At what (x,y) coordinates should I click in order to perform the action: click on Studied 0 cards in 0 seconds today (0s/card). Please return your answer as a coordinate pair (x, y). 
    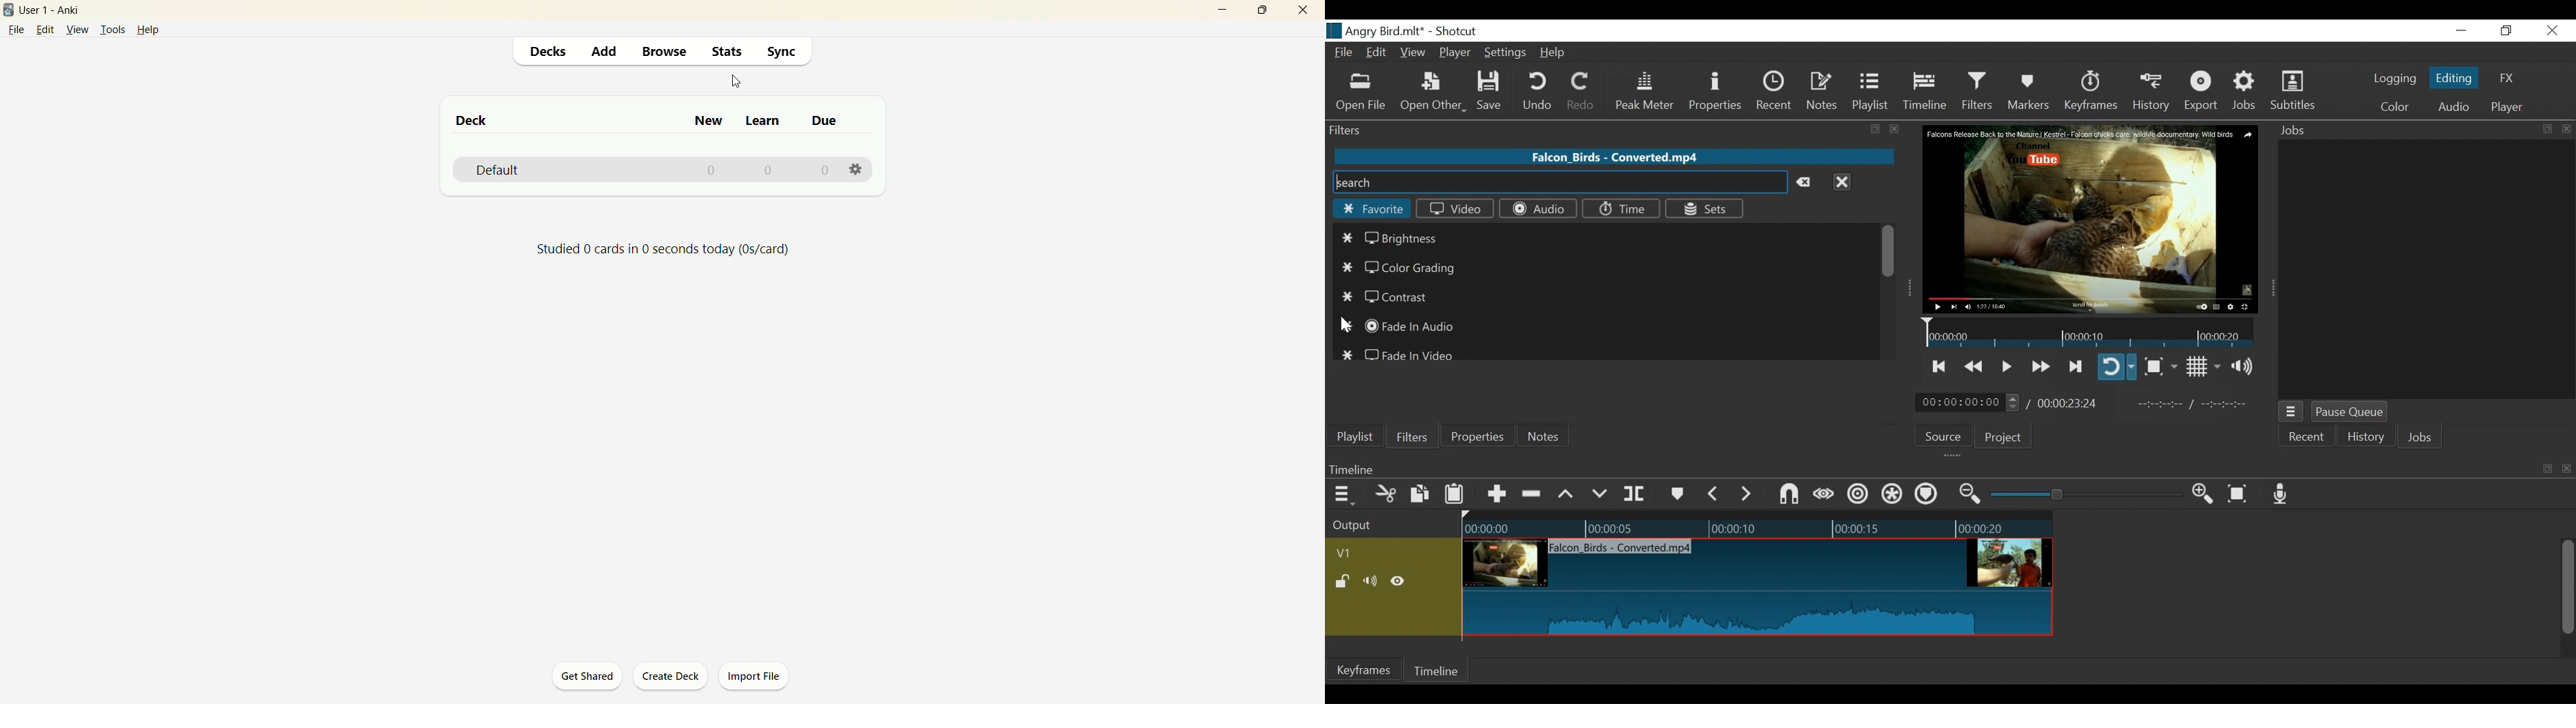
    Looking at the image, I should click on (662, 251).